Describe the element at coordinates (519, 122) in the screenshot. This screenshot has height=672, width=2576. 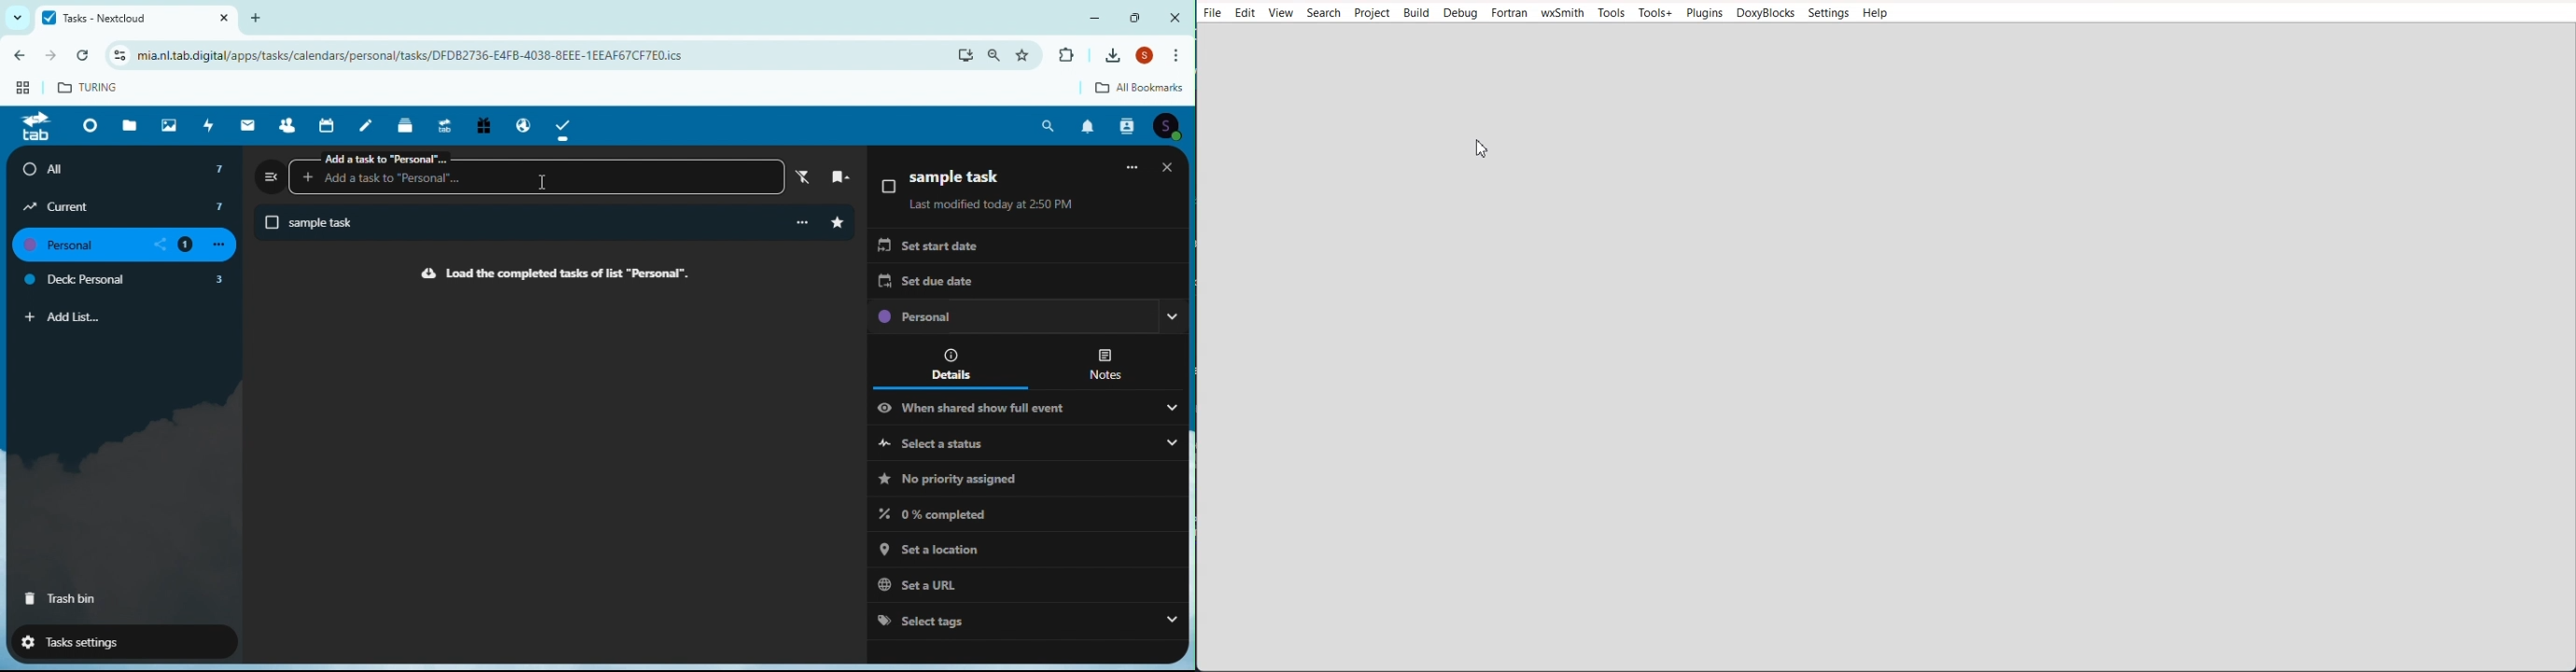
I see `Email hosting` at that location.